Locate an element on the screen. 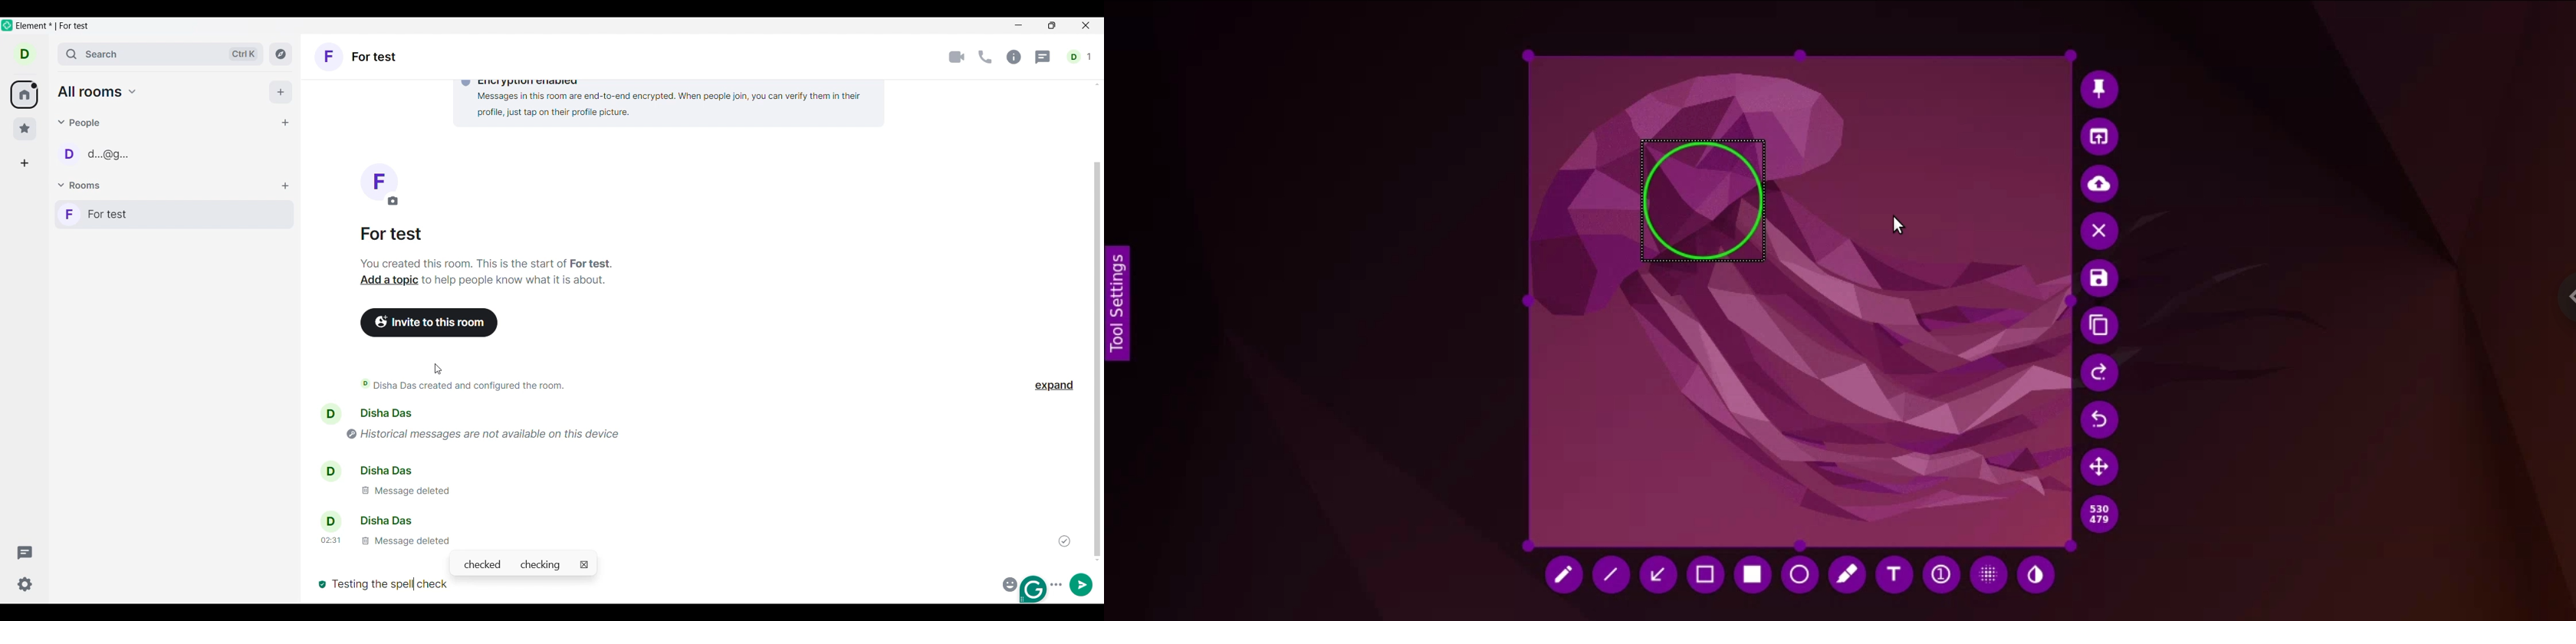 Image resolution: width=2576 pixels, height=644 pixels. For test   You created this room. This is the start of a room of for test is located at coordinates (486, 249).